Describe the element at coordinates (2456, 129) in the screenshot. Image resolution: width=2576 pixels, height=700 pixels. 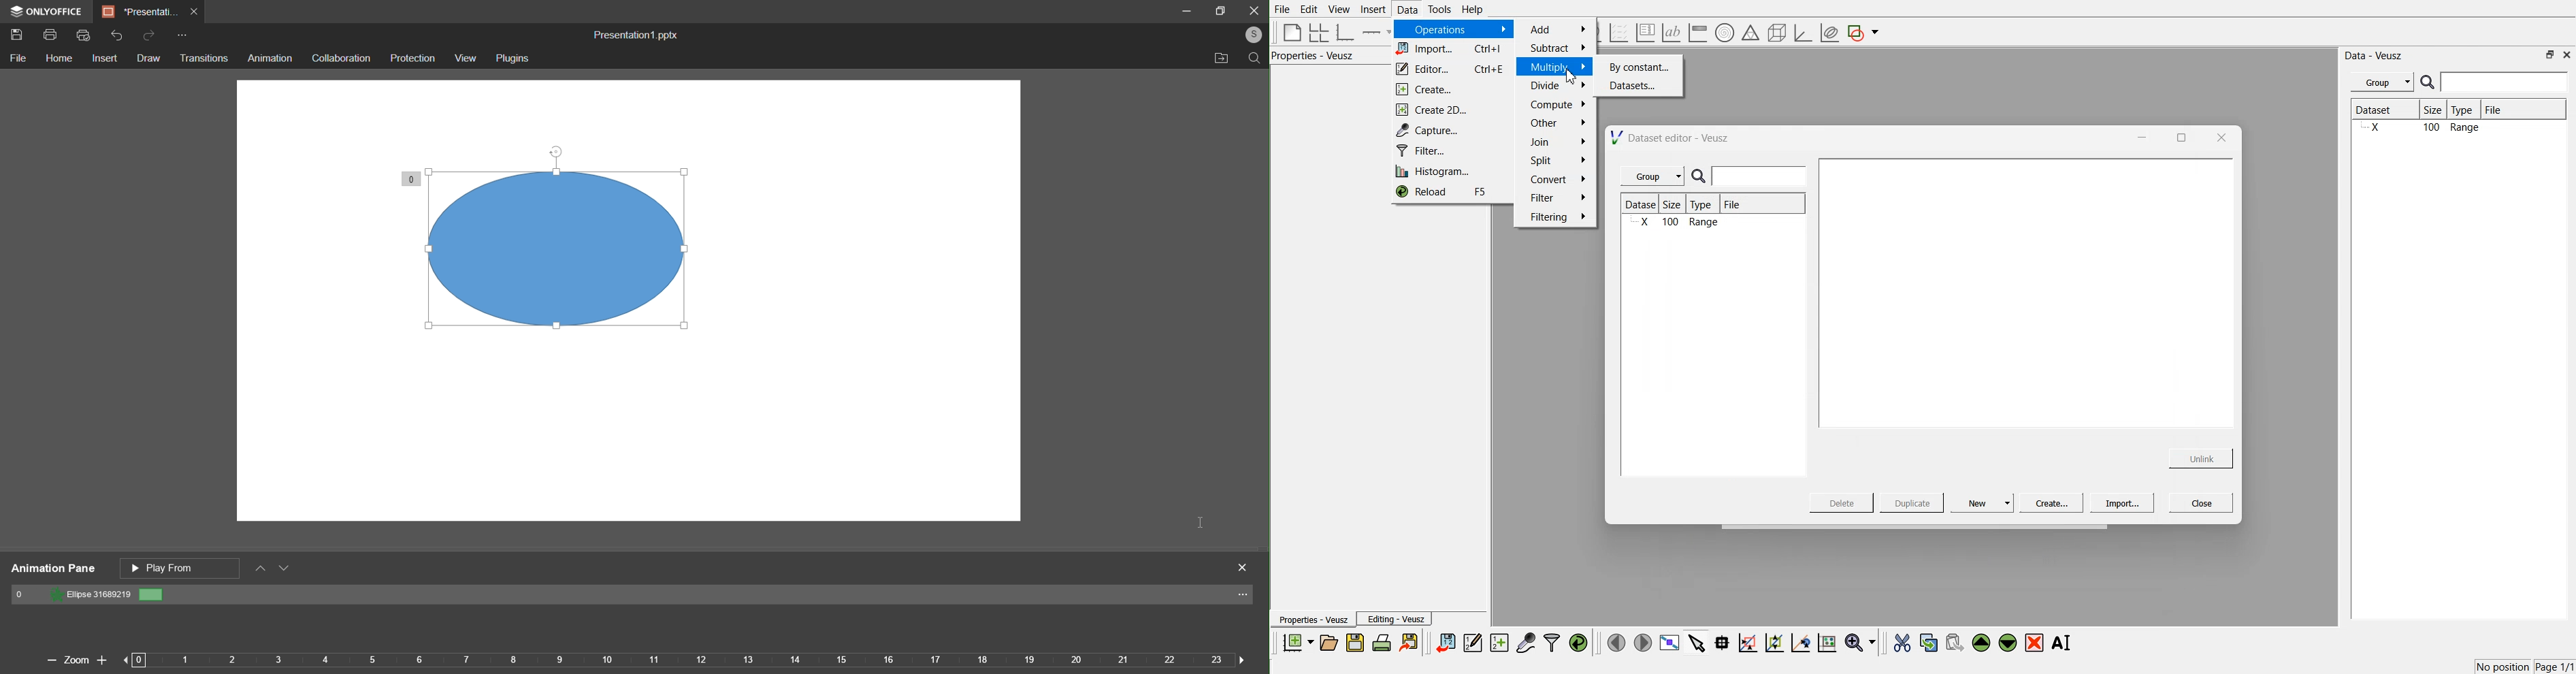
I see `X 100 Range` at that location.